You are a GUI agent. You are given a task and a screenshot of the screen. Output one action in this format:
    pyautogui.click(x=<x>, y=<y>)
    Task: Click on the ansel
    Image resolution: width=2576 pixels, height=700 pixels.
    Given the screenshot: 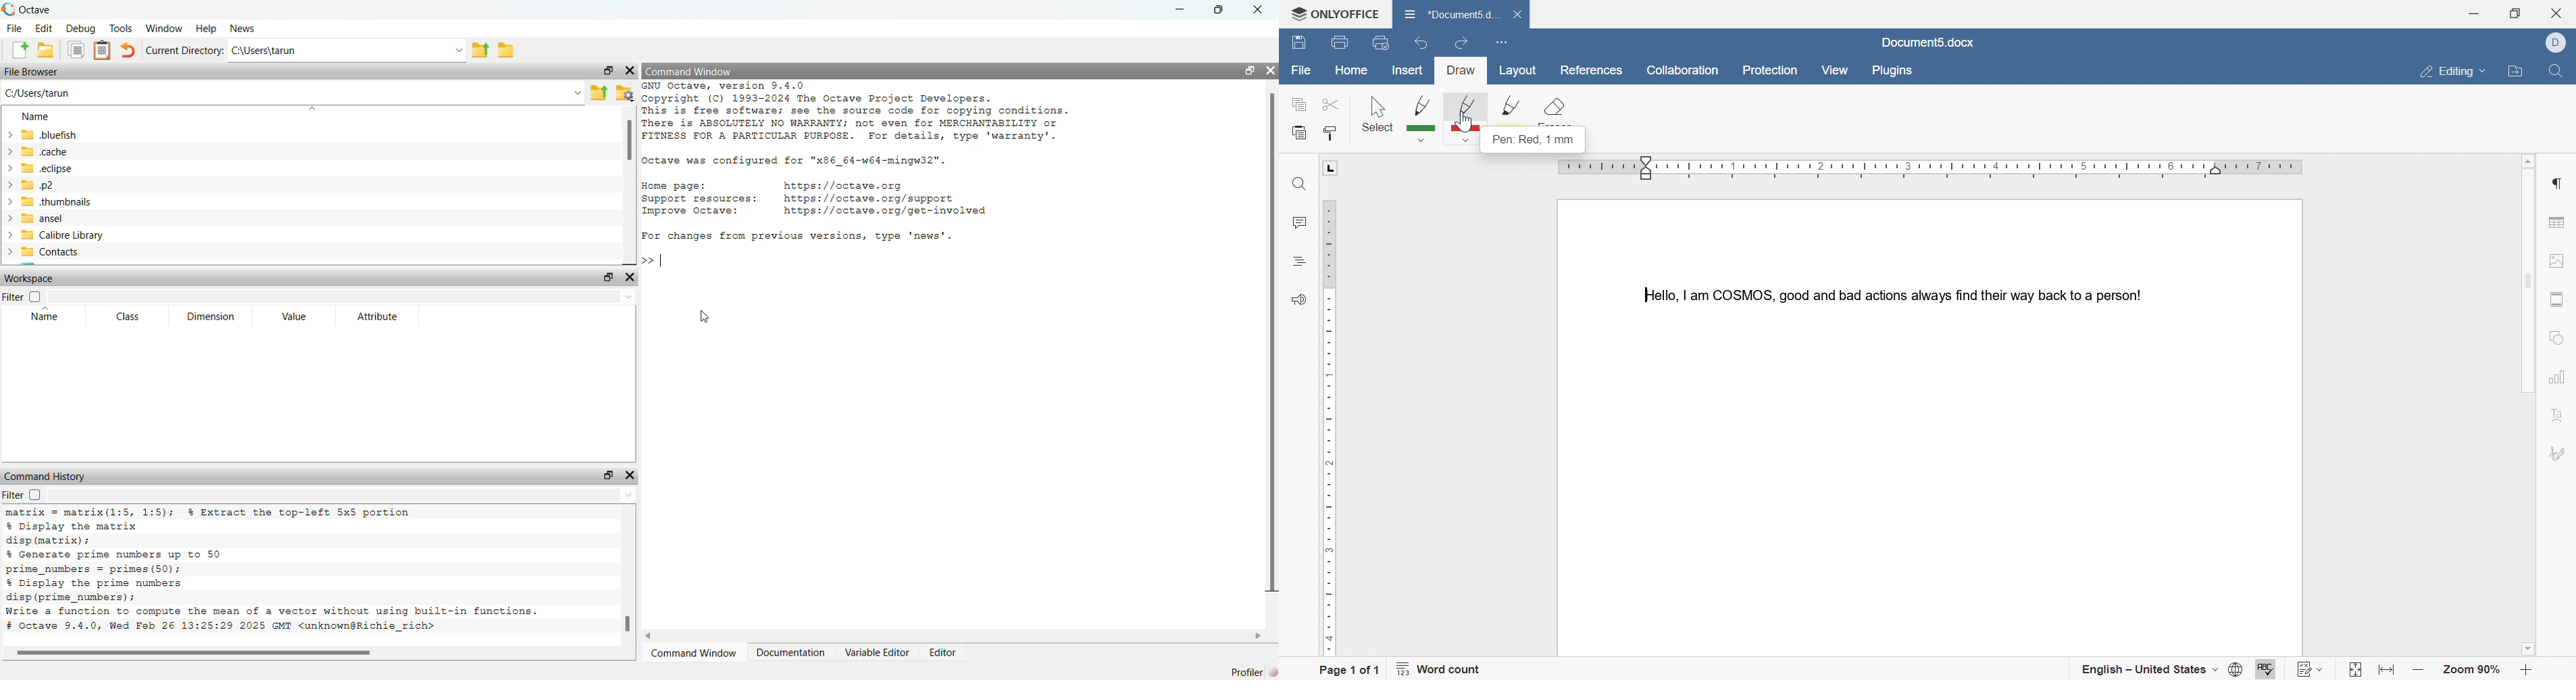 What is the action you would take?
    pyautogui.click(x=44, y=219)
    